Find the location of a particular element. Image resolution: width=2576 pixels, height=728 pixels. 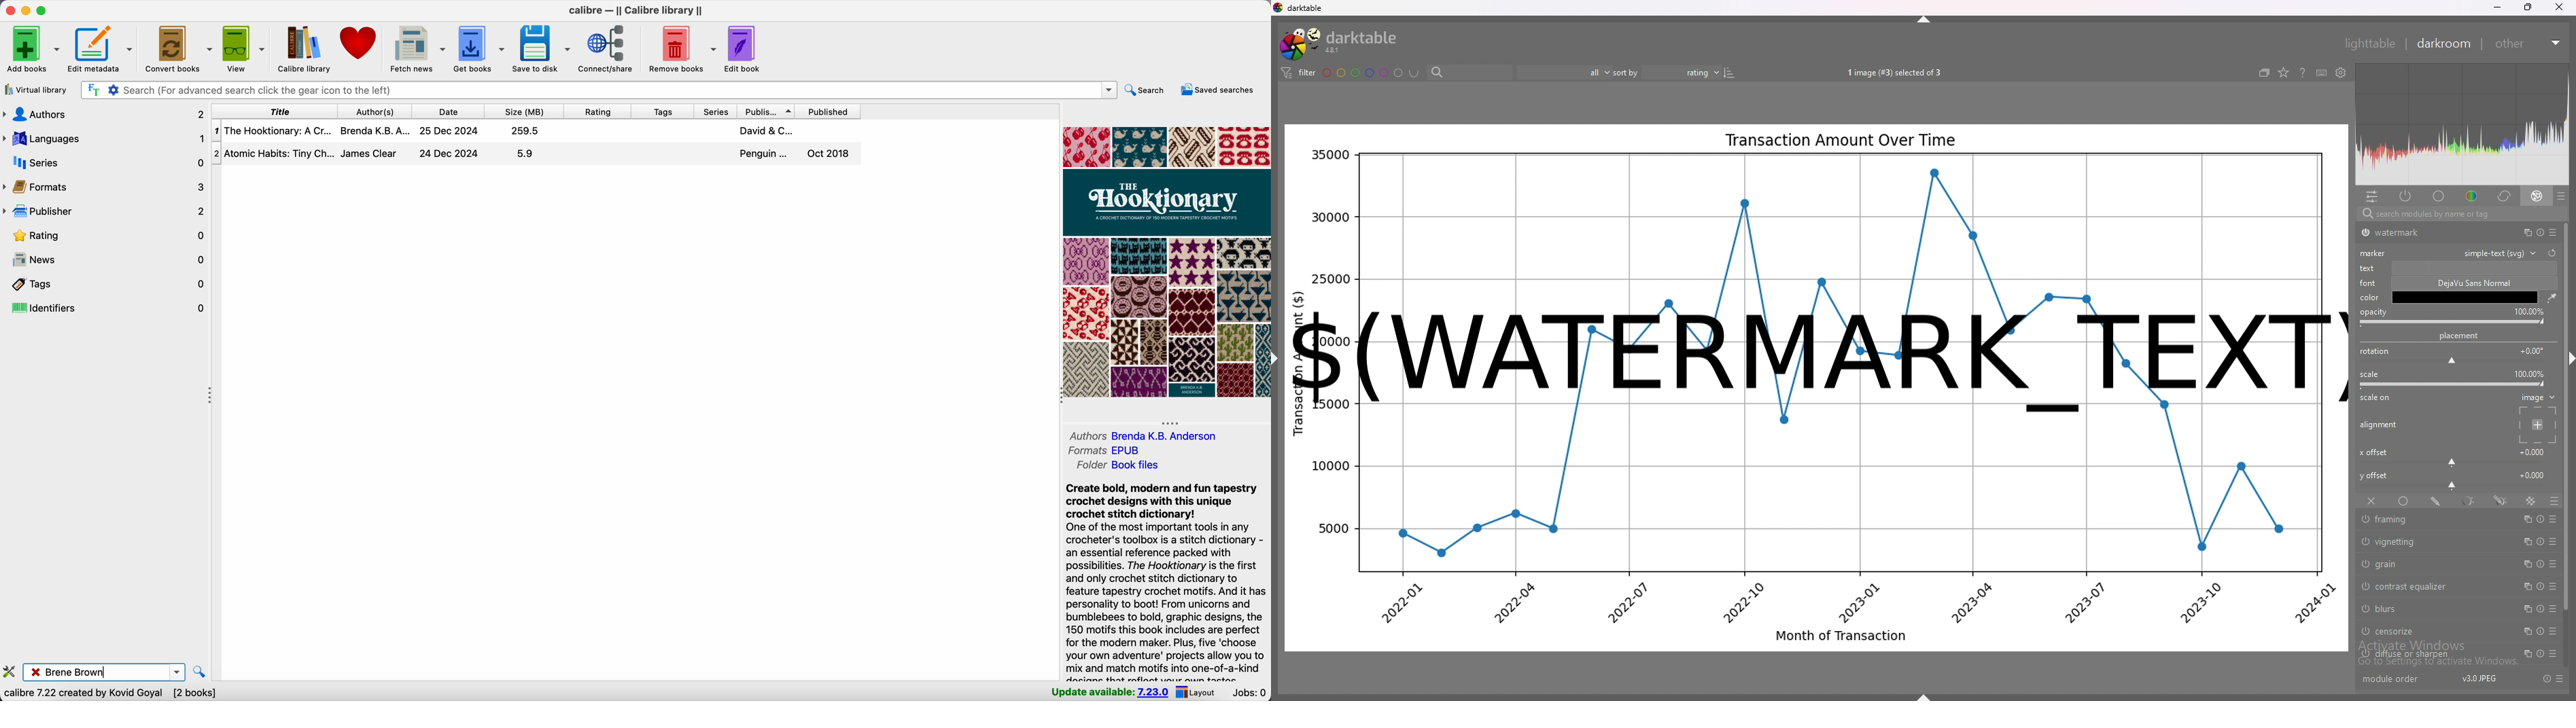

presets is located at coordinates (2554, 542).